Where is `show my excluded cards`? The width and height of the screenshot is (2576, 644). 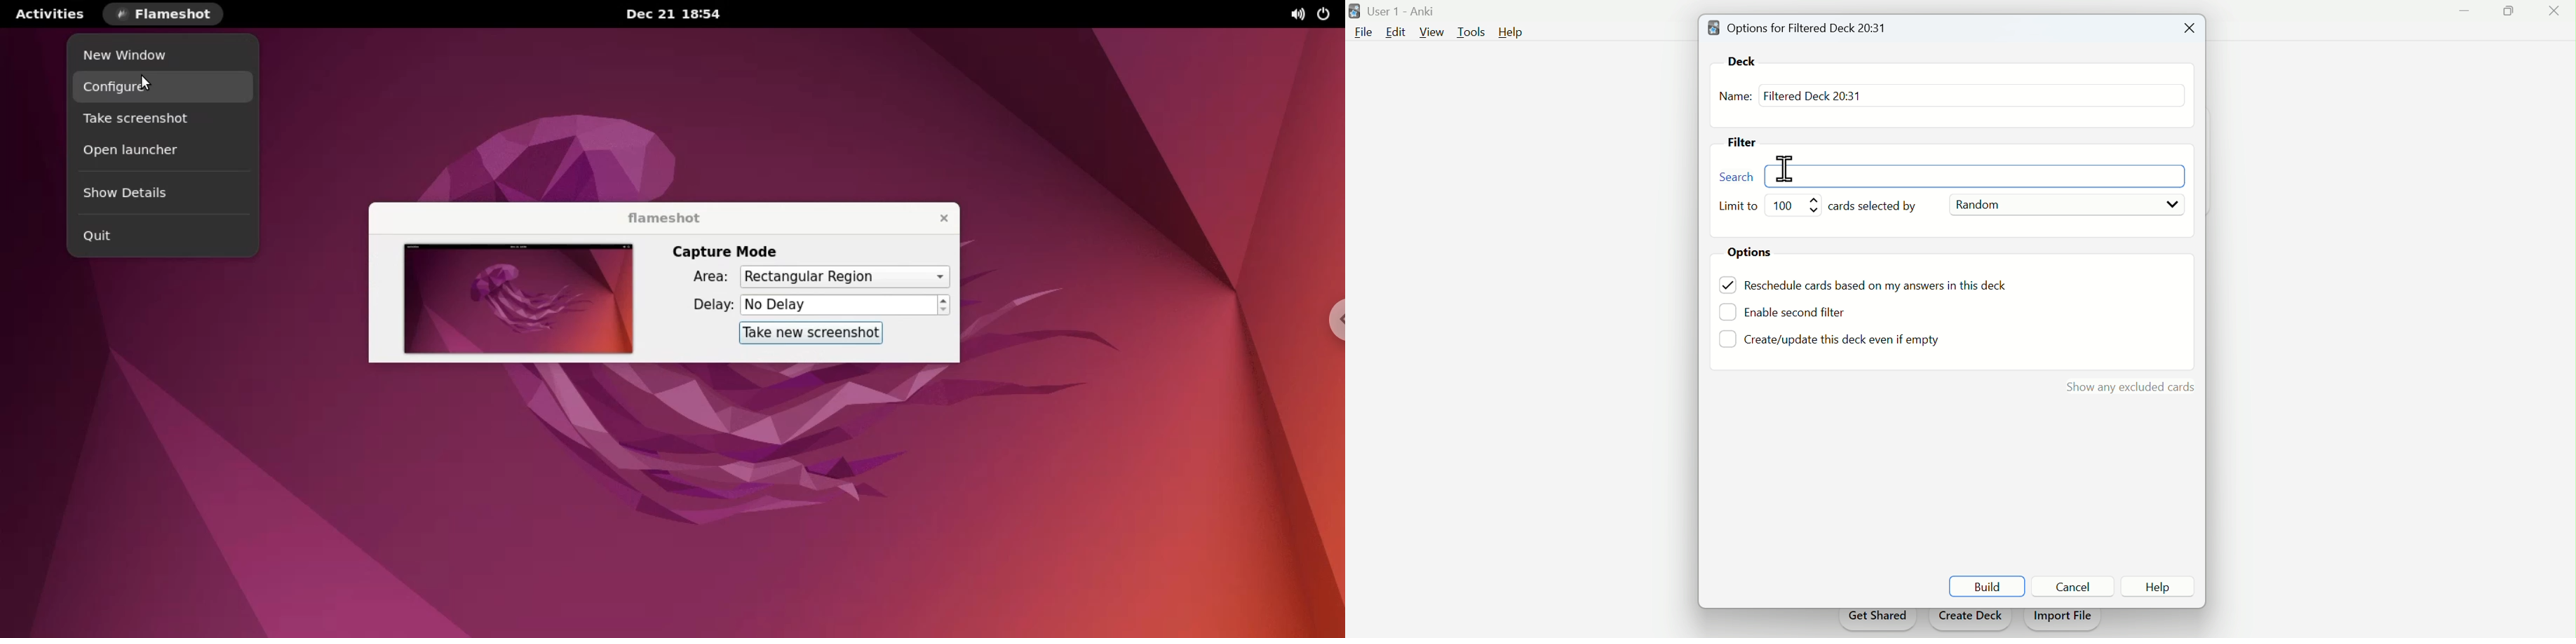 show my excluded cards is located at coordinates (2128, 384).